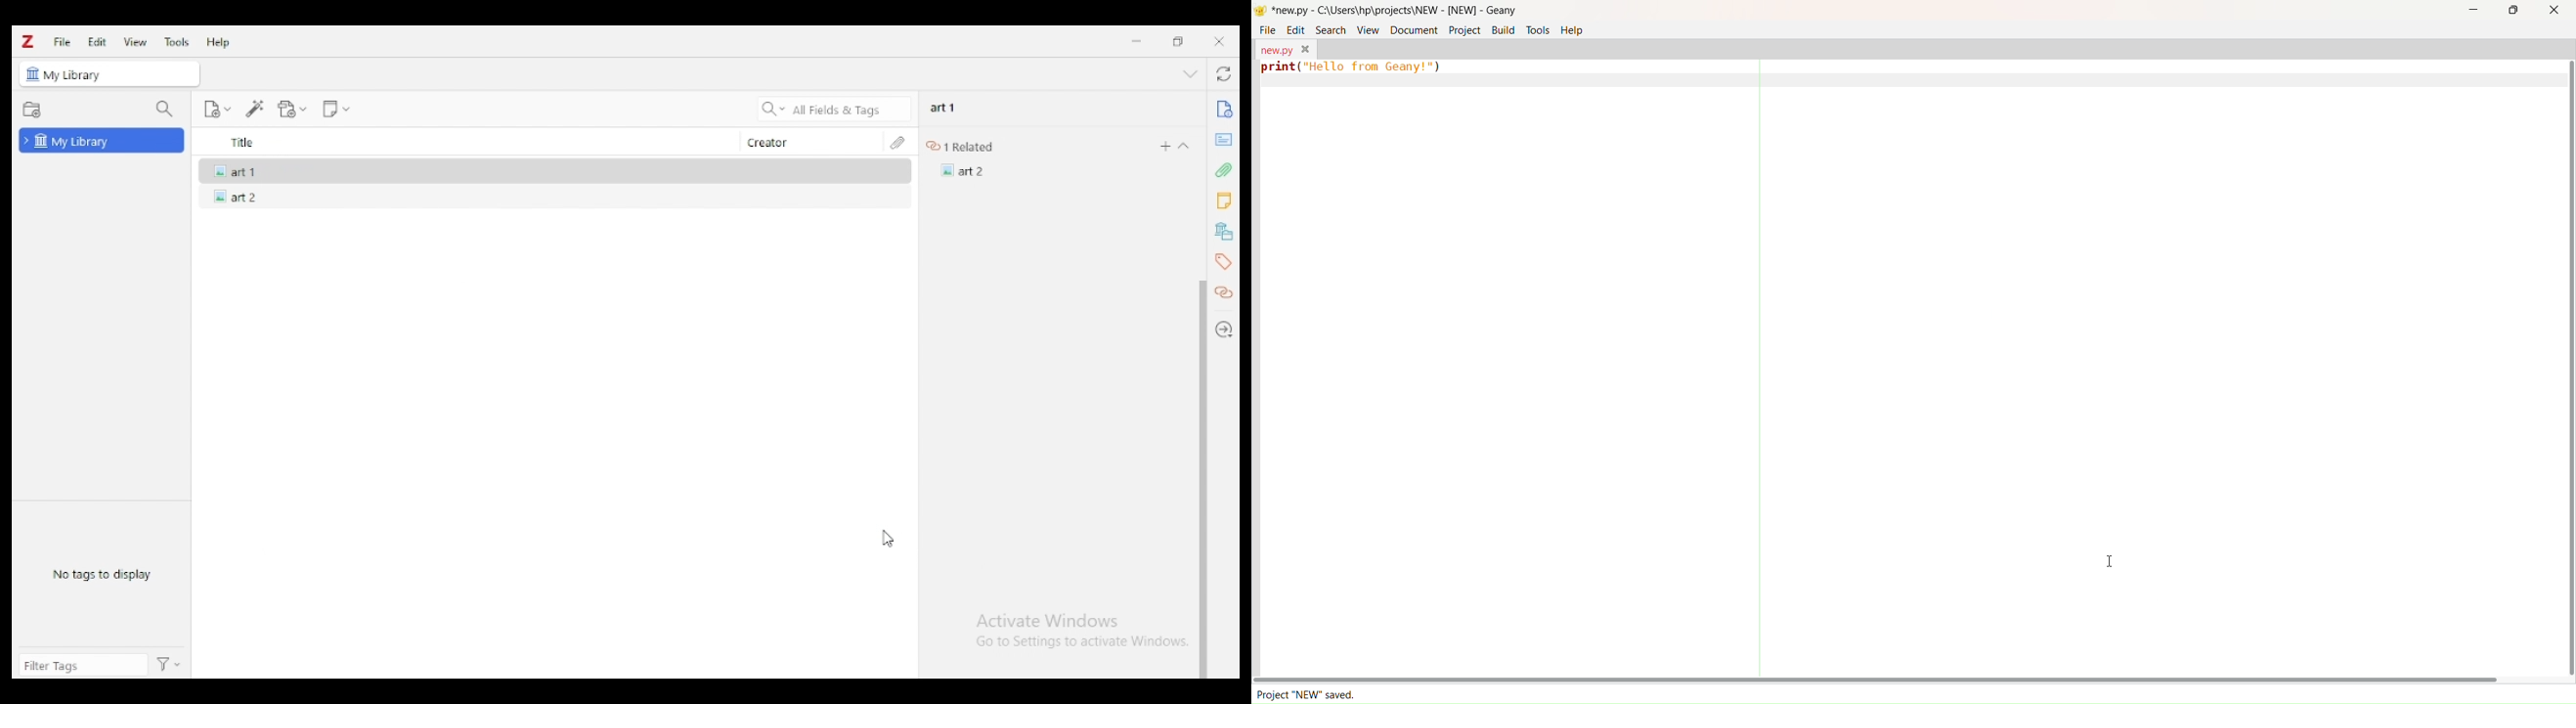 The width and height of the screenshot is (2576, 728). What do you see at coordinates (943, 108) in the screenshot?
I see `art 1` at bounding box center [943, 108].